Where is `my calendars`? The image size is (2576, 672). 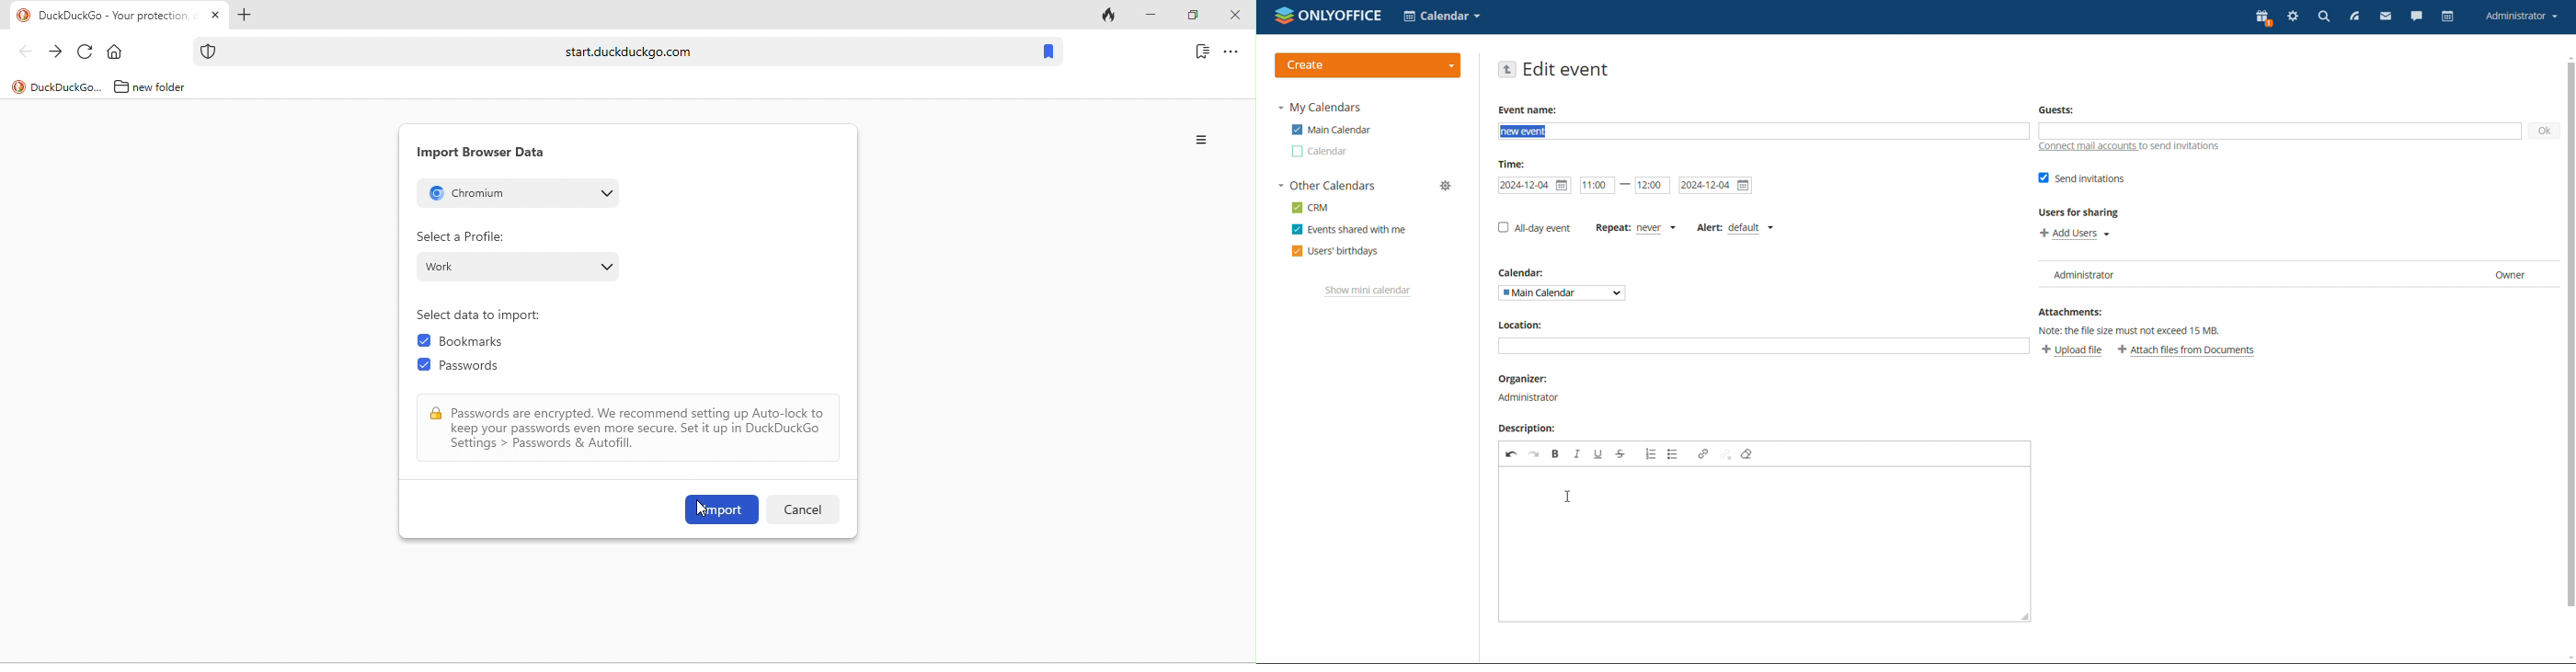 my calendars is located at coordinates (1320, 108).